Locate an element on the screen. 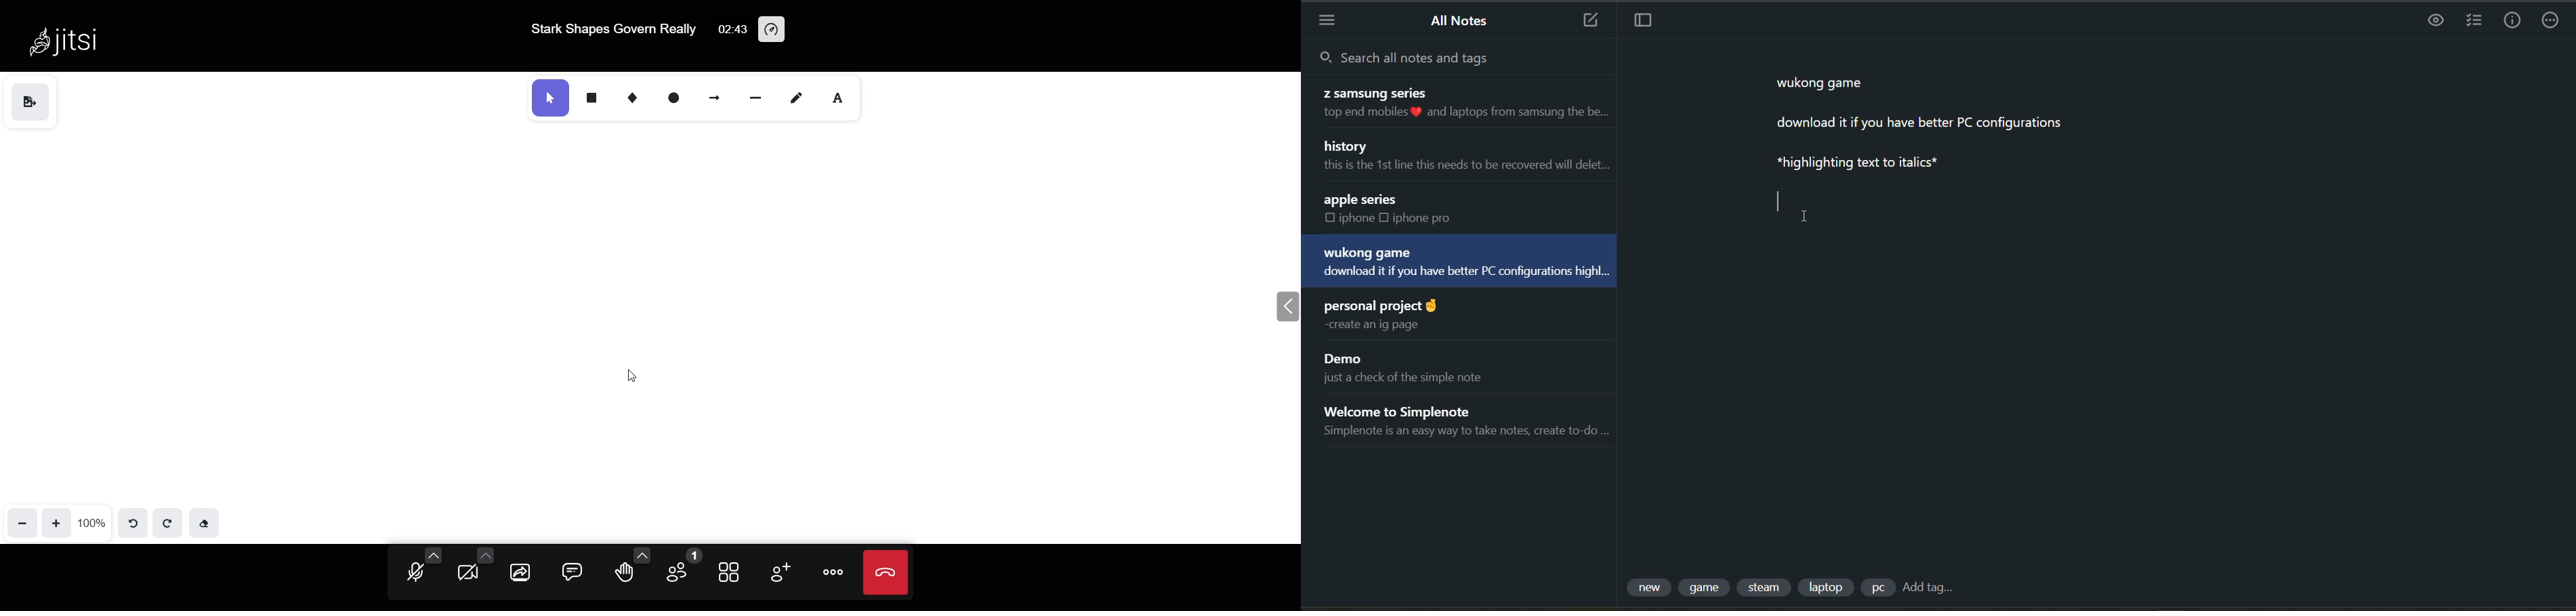 The image size is (2576, 616). camera is located at coordinates (469, 573).